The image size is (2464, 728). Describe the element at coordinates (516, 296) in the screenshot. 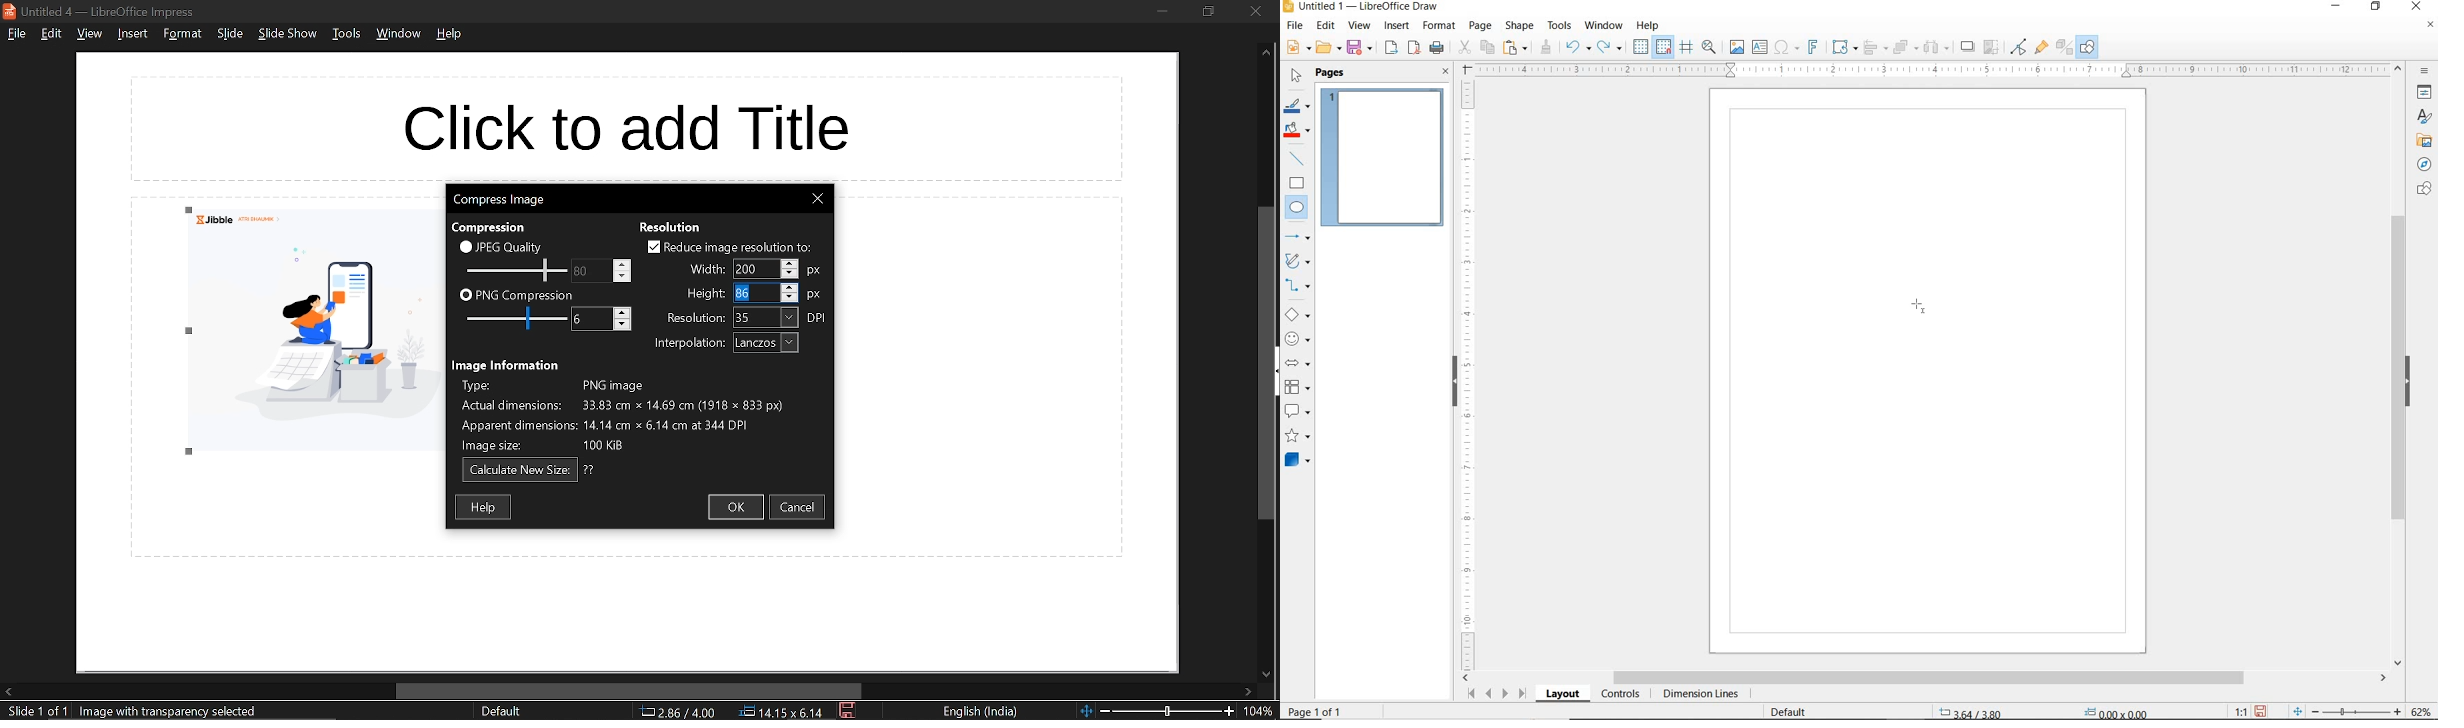

I see `PNG compression` at that location.